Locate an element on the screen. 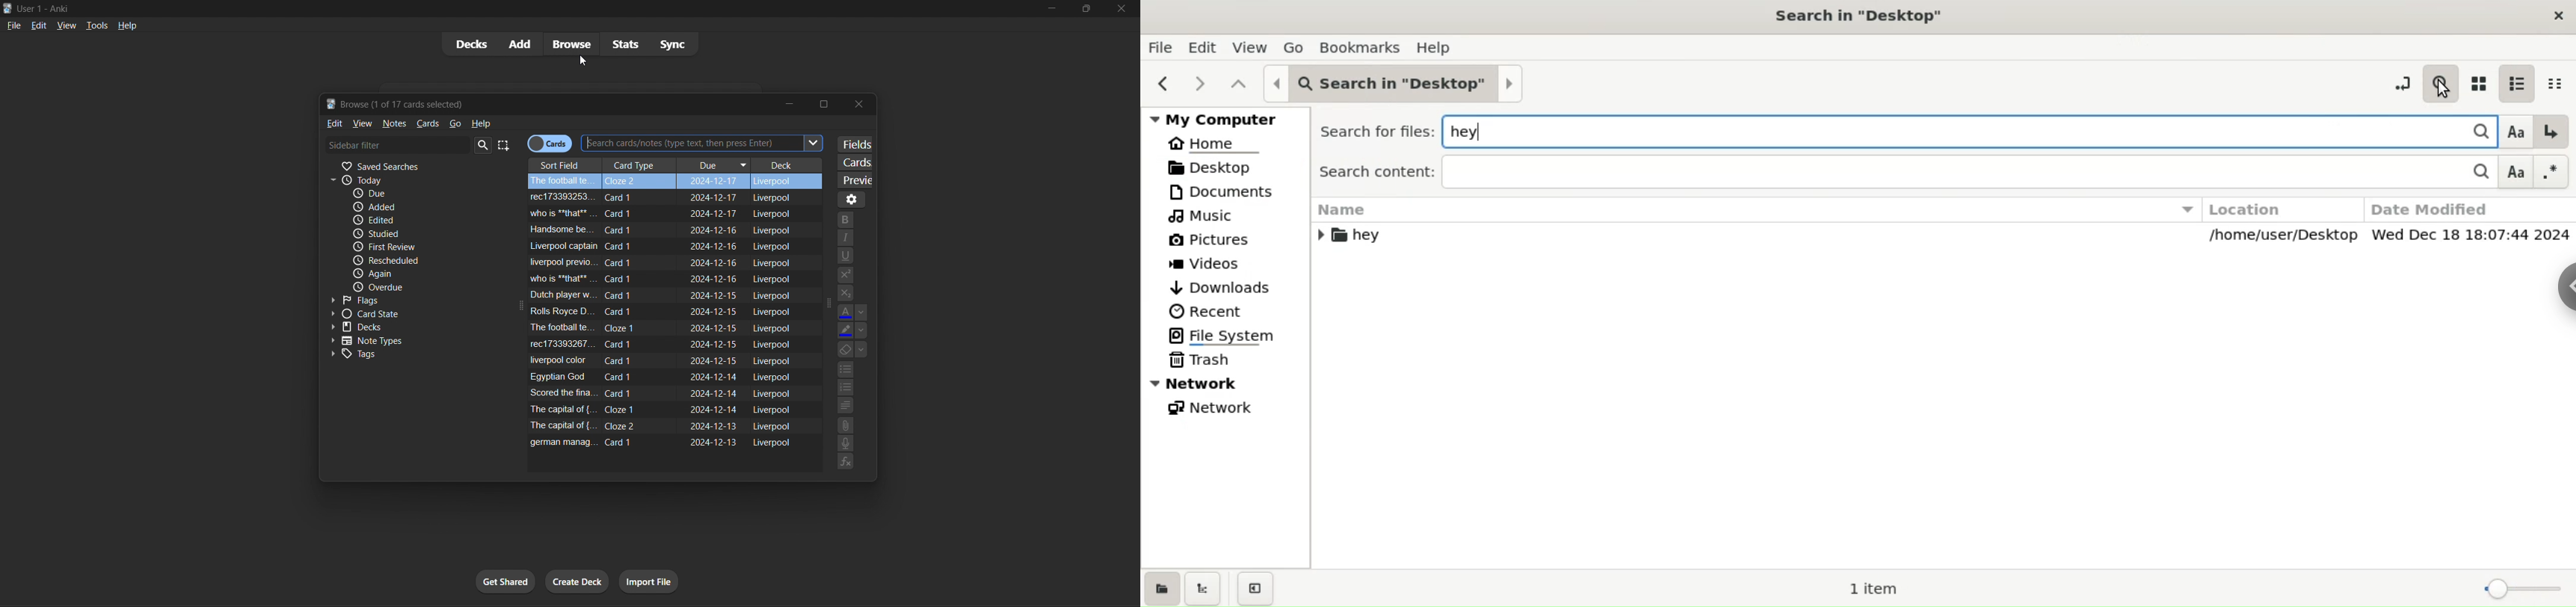 This screenshot has width=2576, height=616. field is located at coordinates (561, 310).